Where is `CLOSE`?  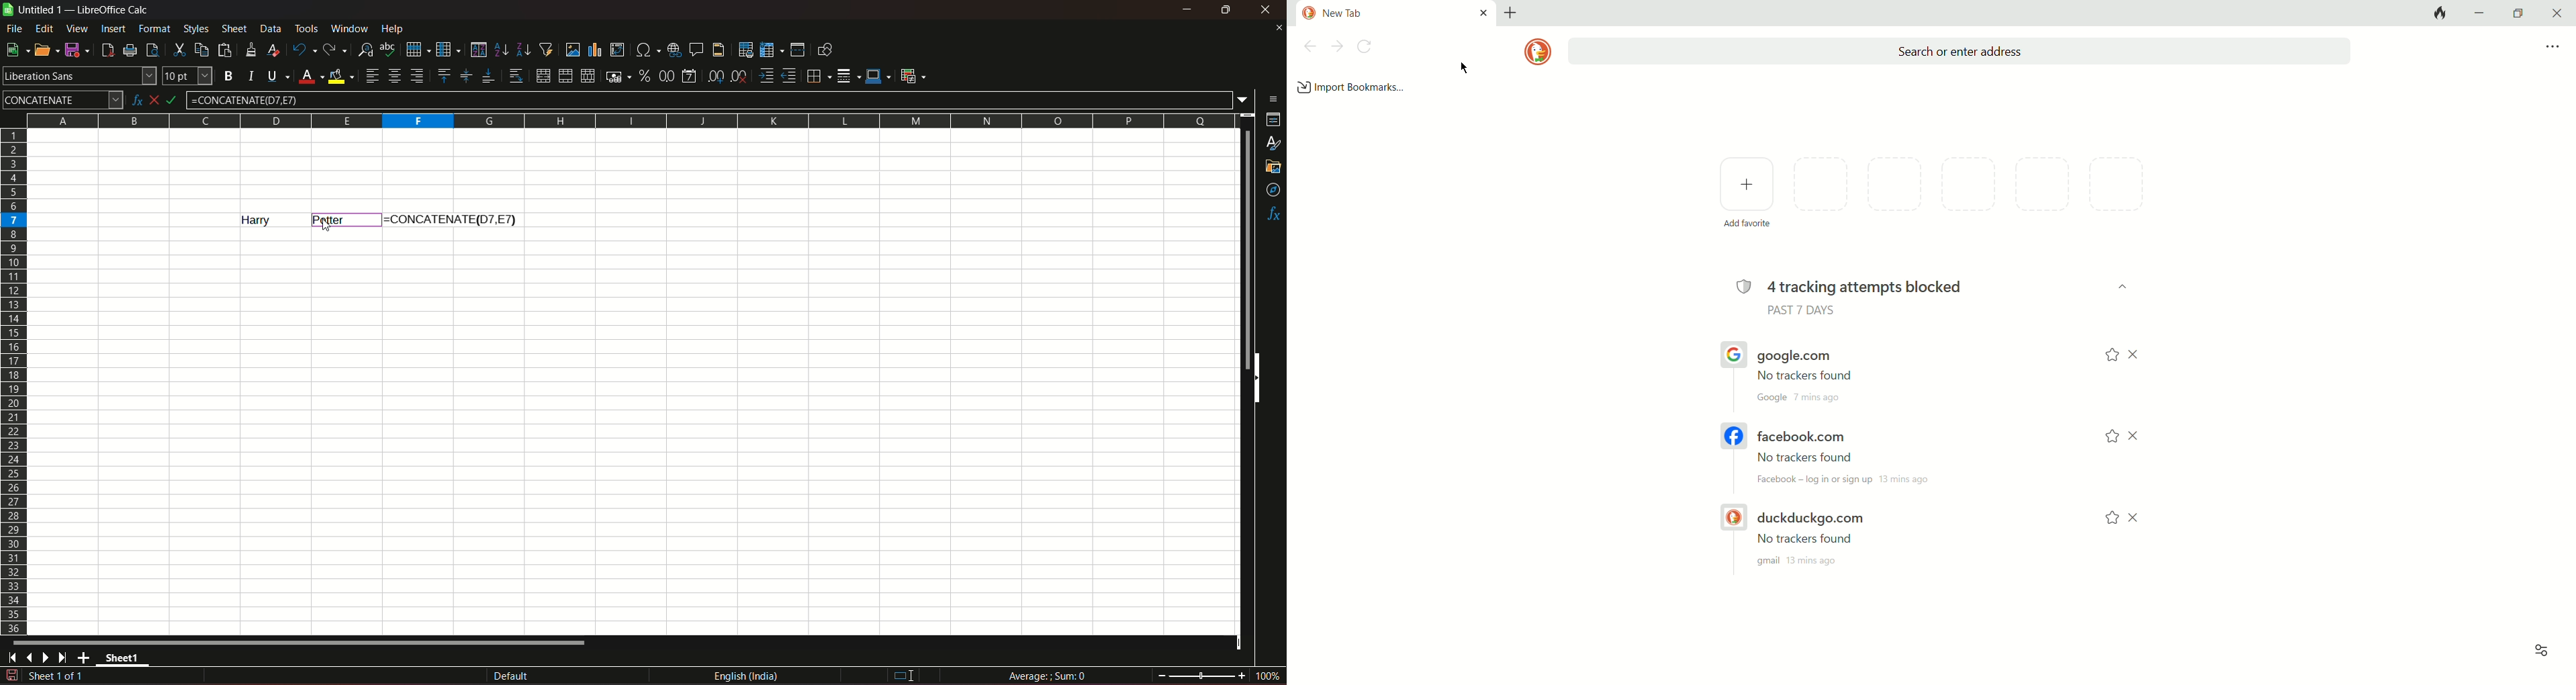
CLOSE is located at coordinates (2133, 355).